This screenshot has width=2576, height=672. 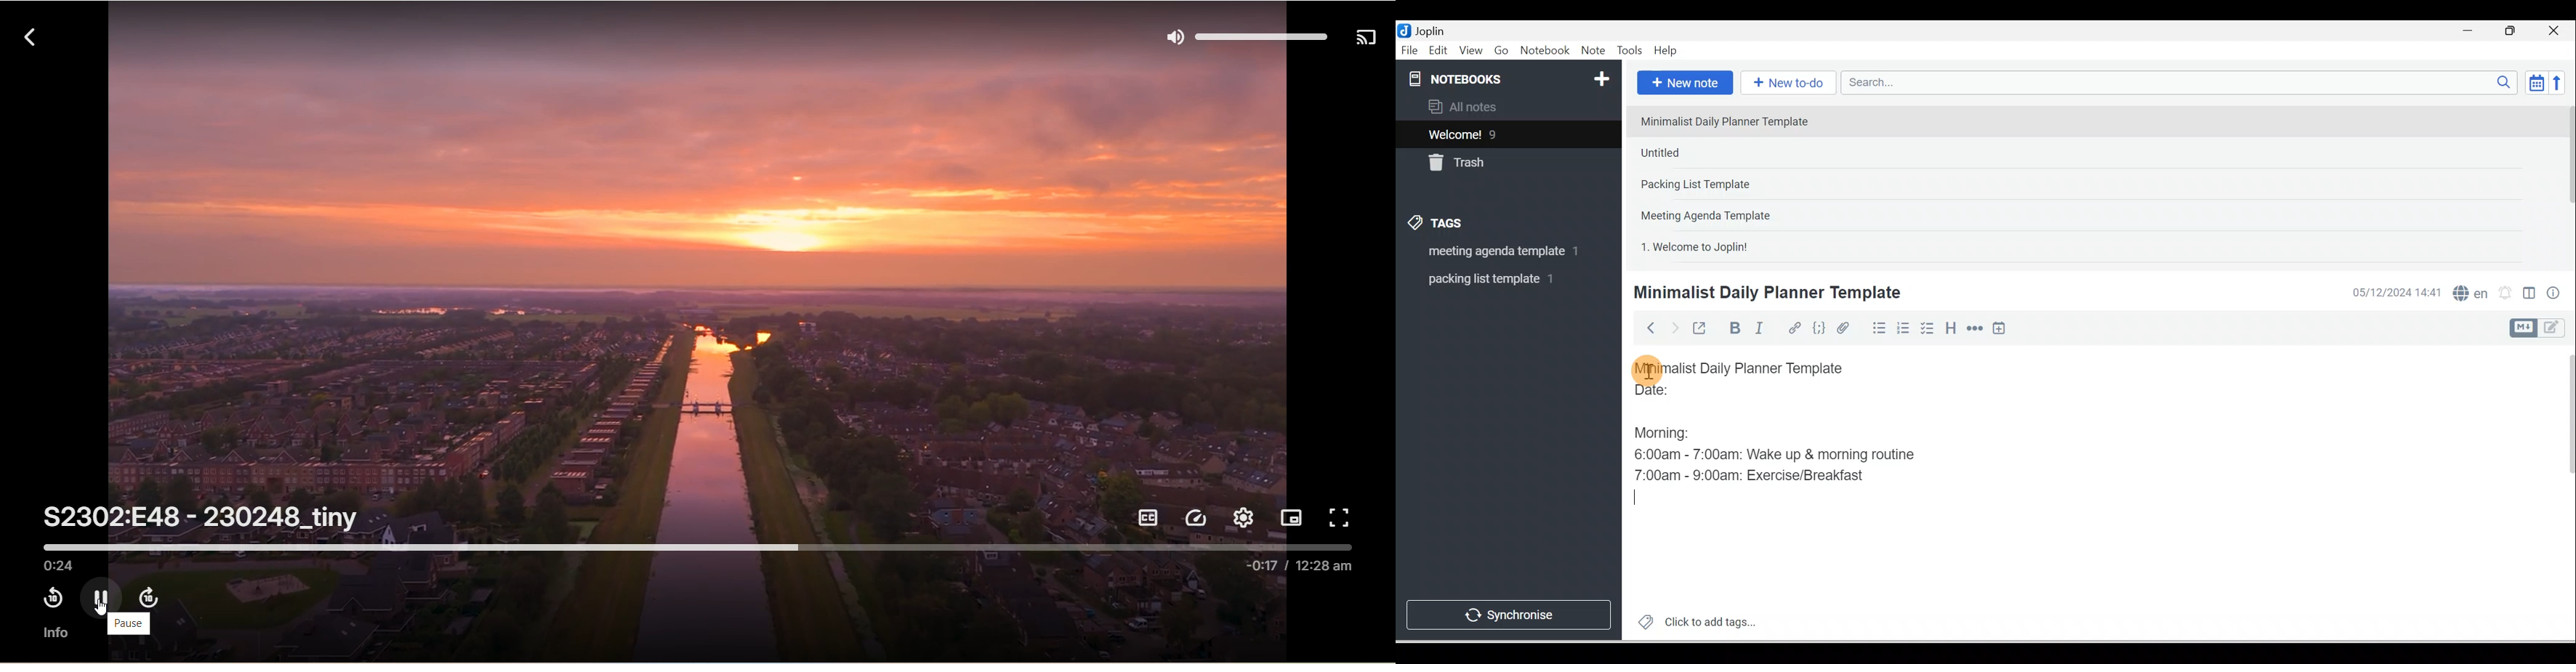 I want to click on Bulleted list, so click(x=1877, y=328).